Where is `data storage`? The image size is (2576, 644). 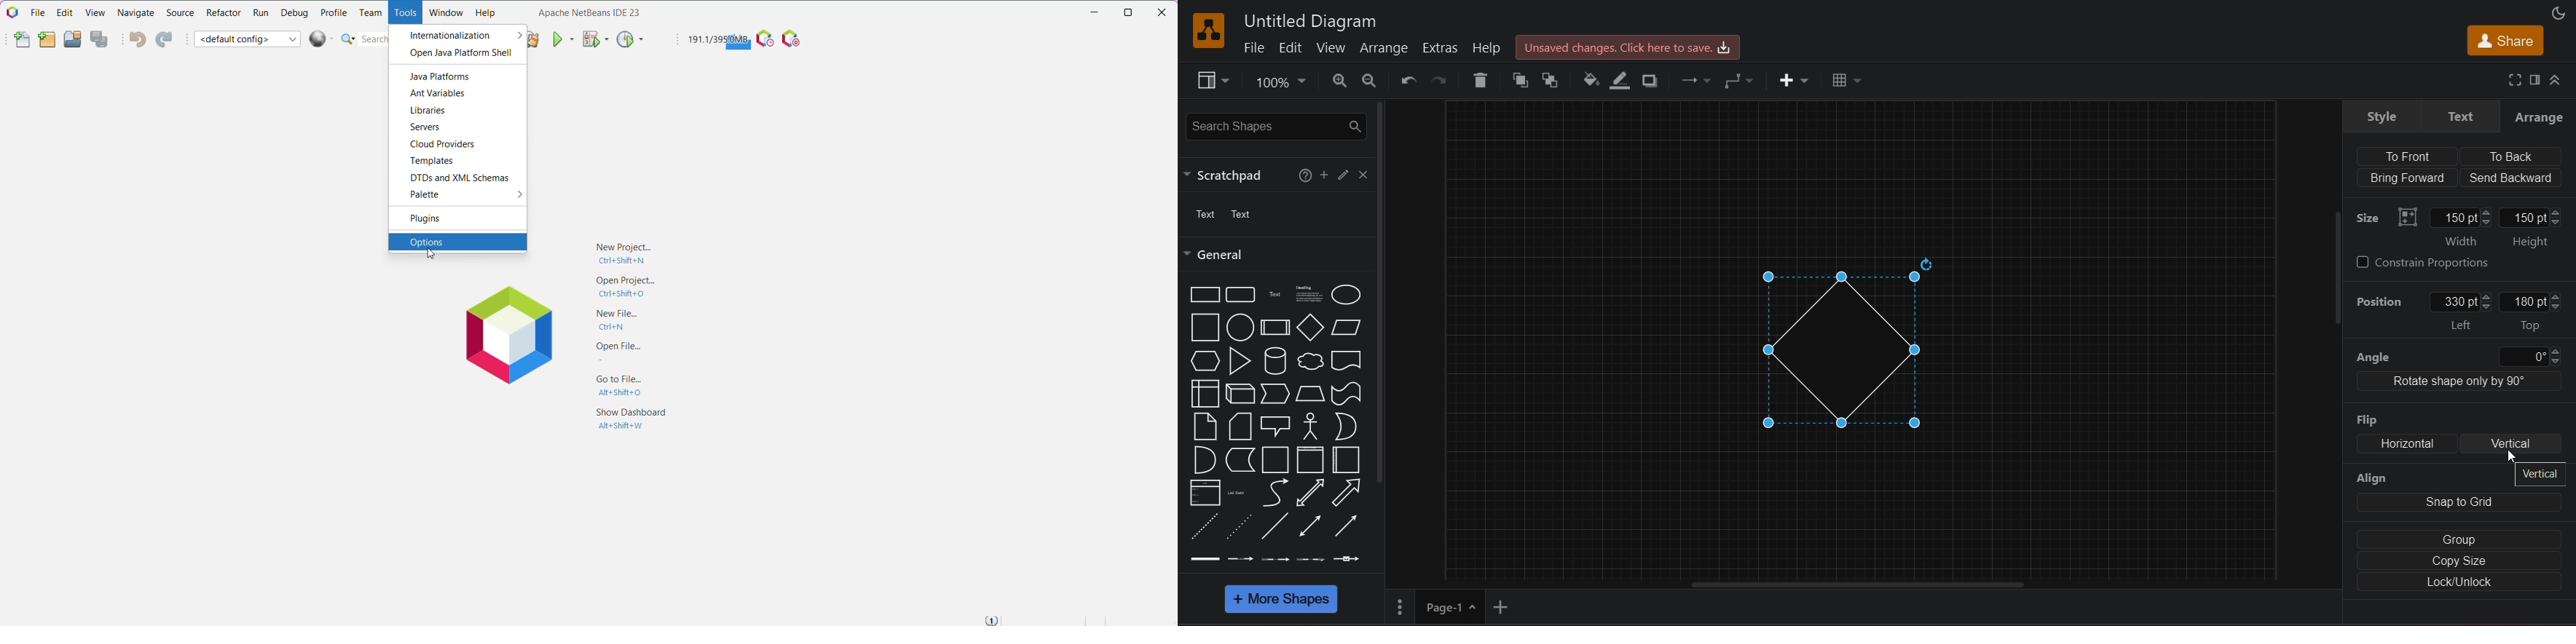
data storage is located at coordinates (1237, 460).